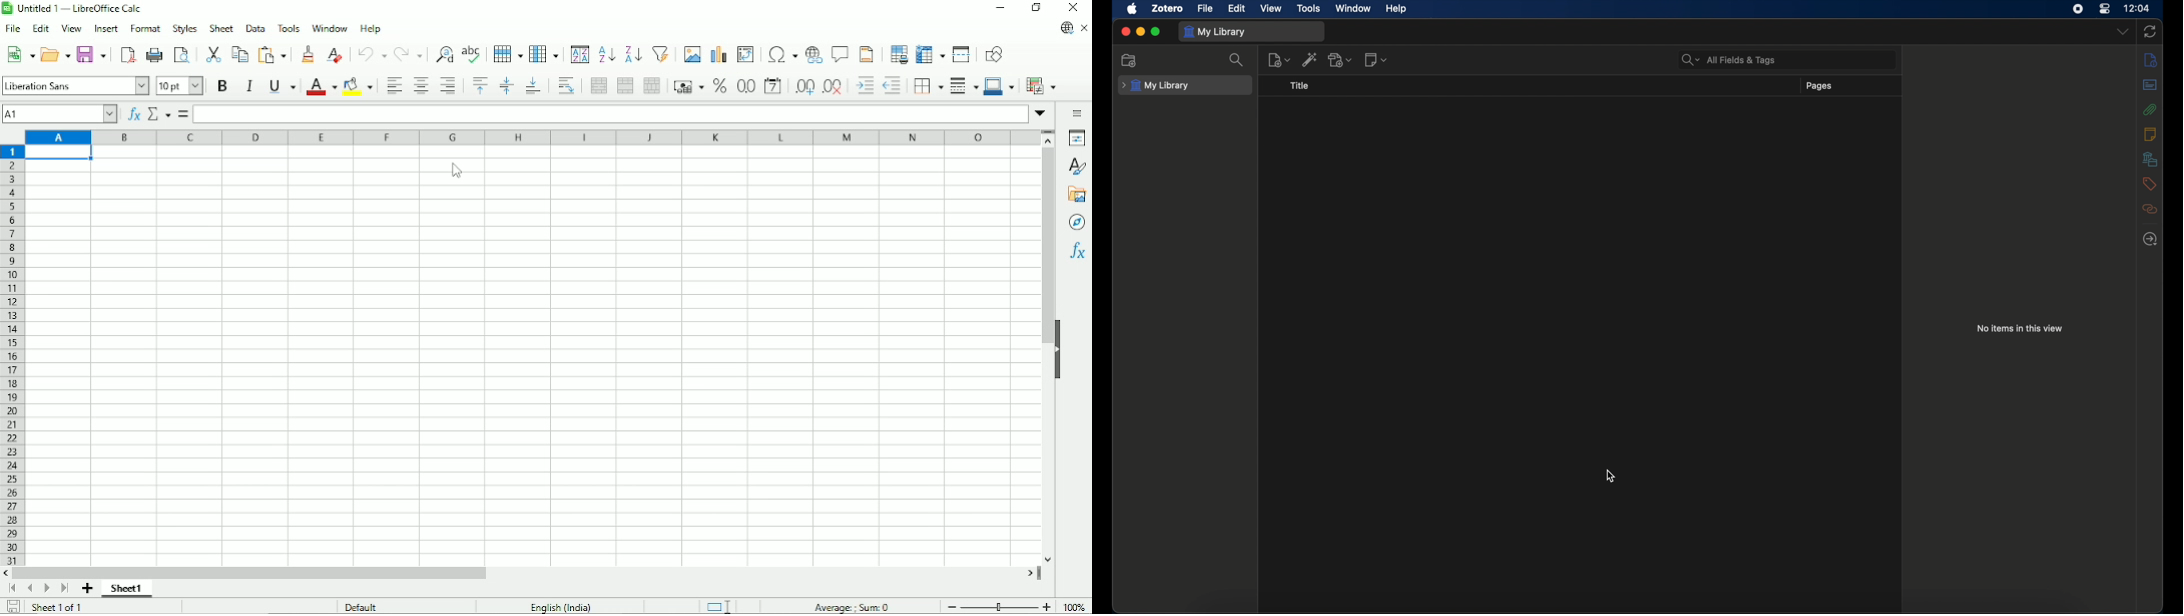 This screenshot has width=2184, height=616. I want to click on tools, so click(1309, 9).